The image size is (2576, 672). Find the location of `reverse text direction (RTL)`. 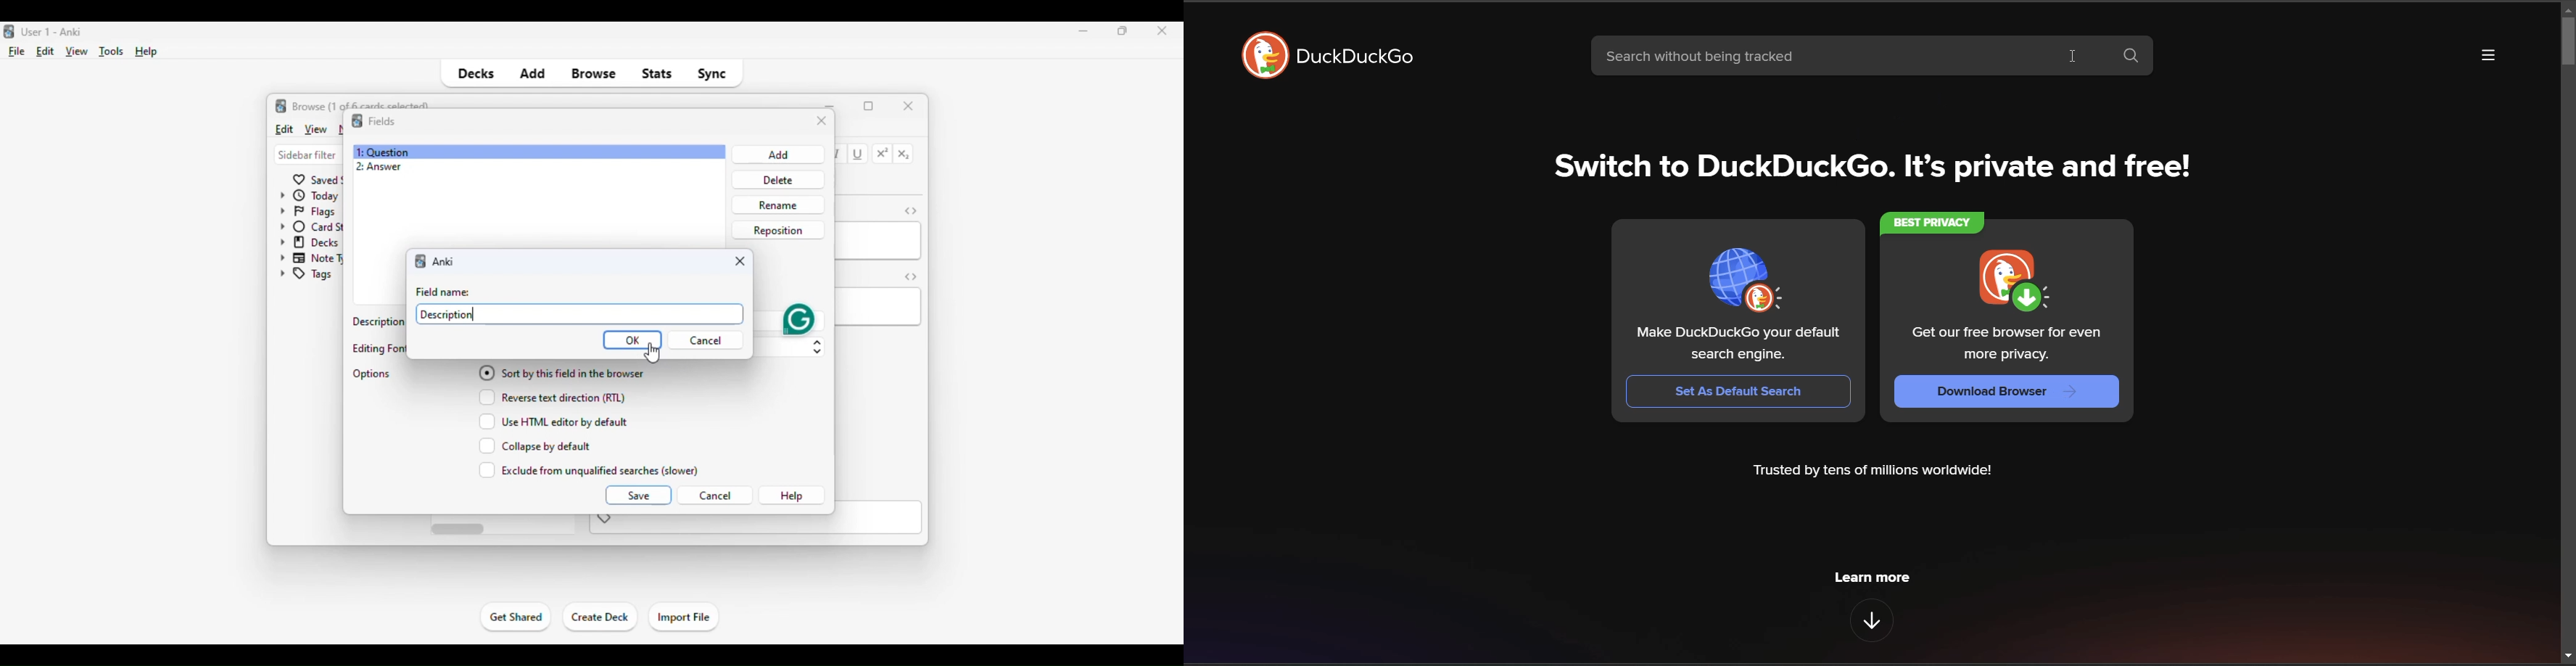

reverse text direction (RTL) is located at coordinates (552, 397).